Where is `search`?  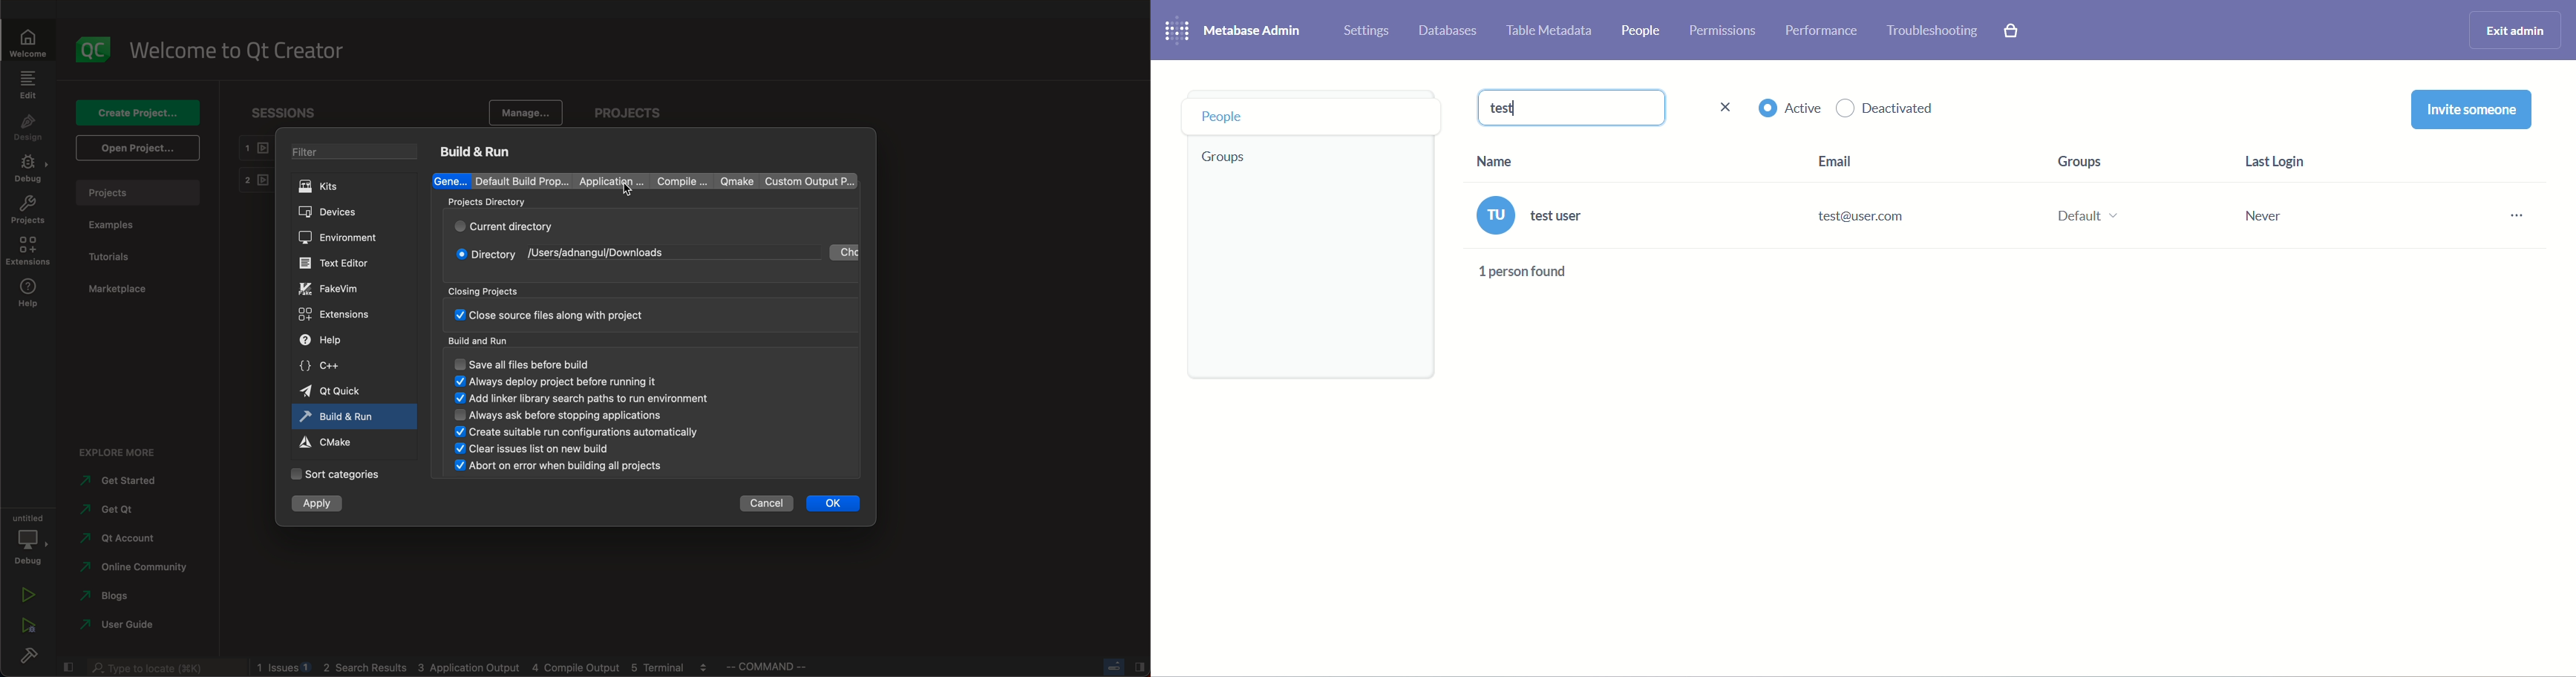
search is located at coordinates (168, 668).